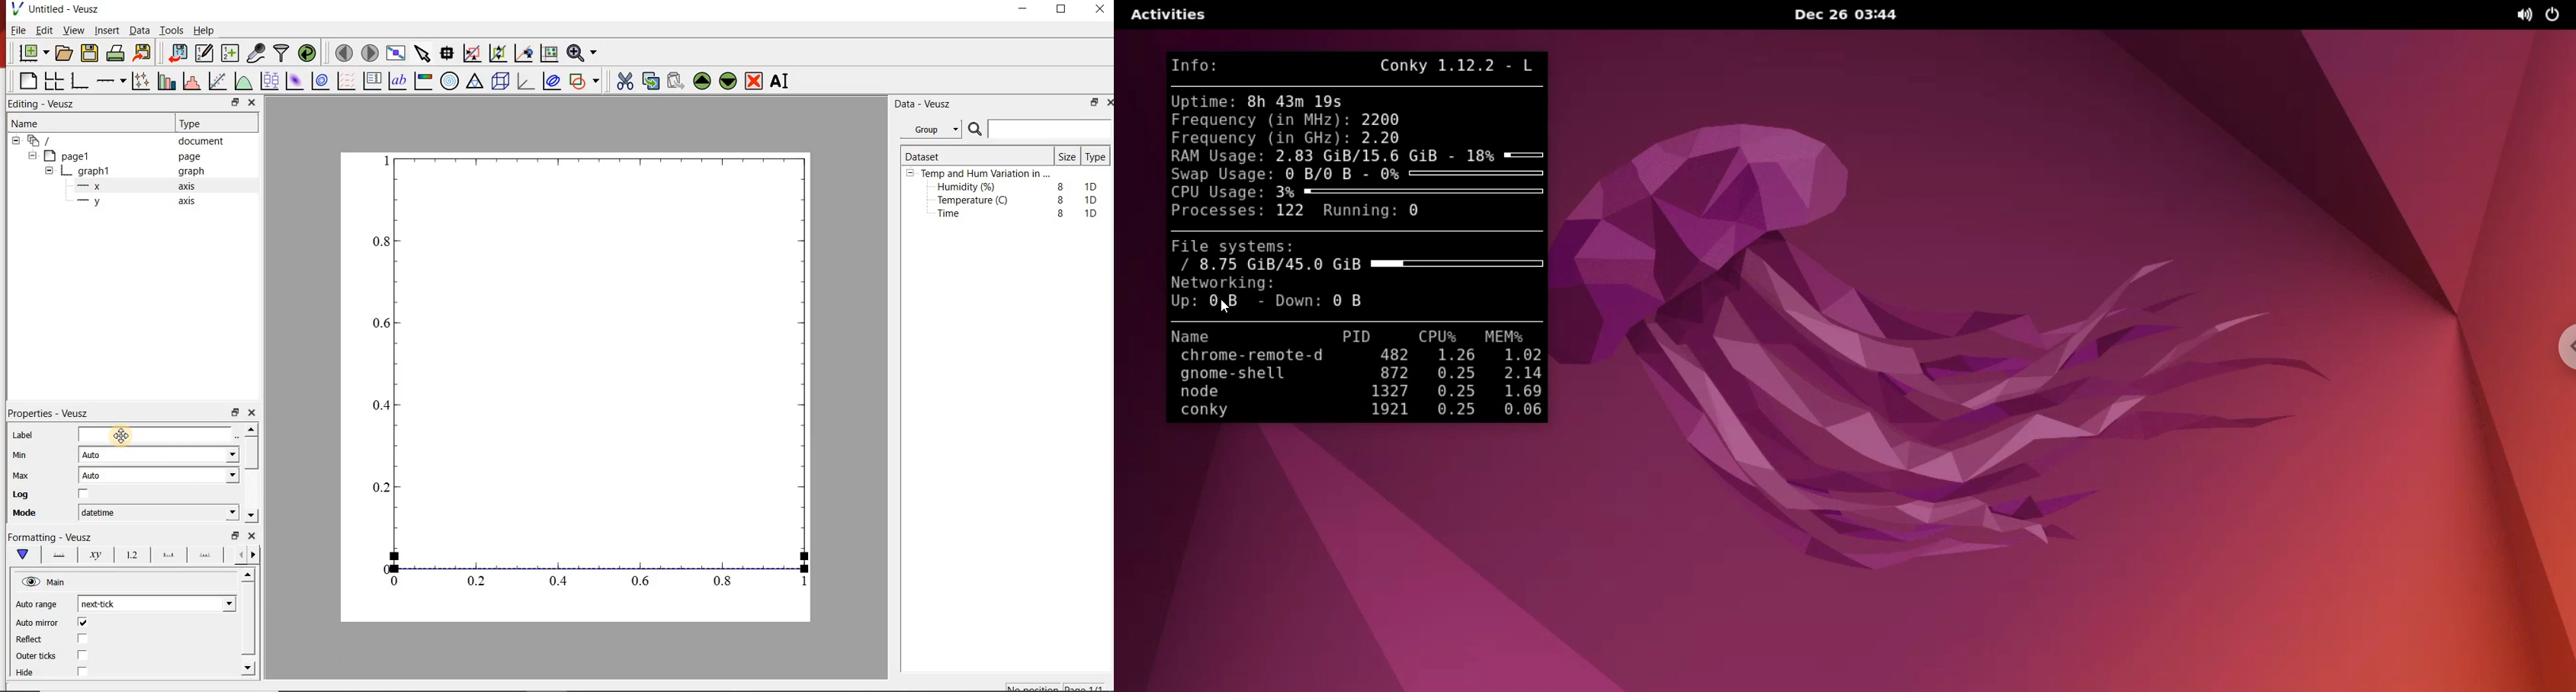  What do you see at coordinates (926, 104) in the screenshot?
I see `Data - Veusz` at bounding box center [926, 104].